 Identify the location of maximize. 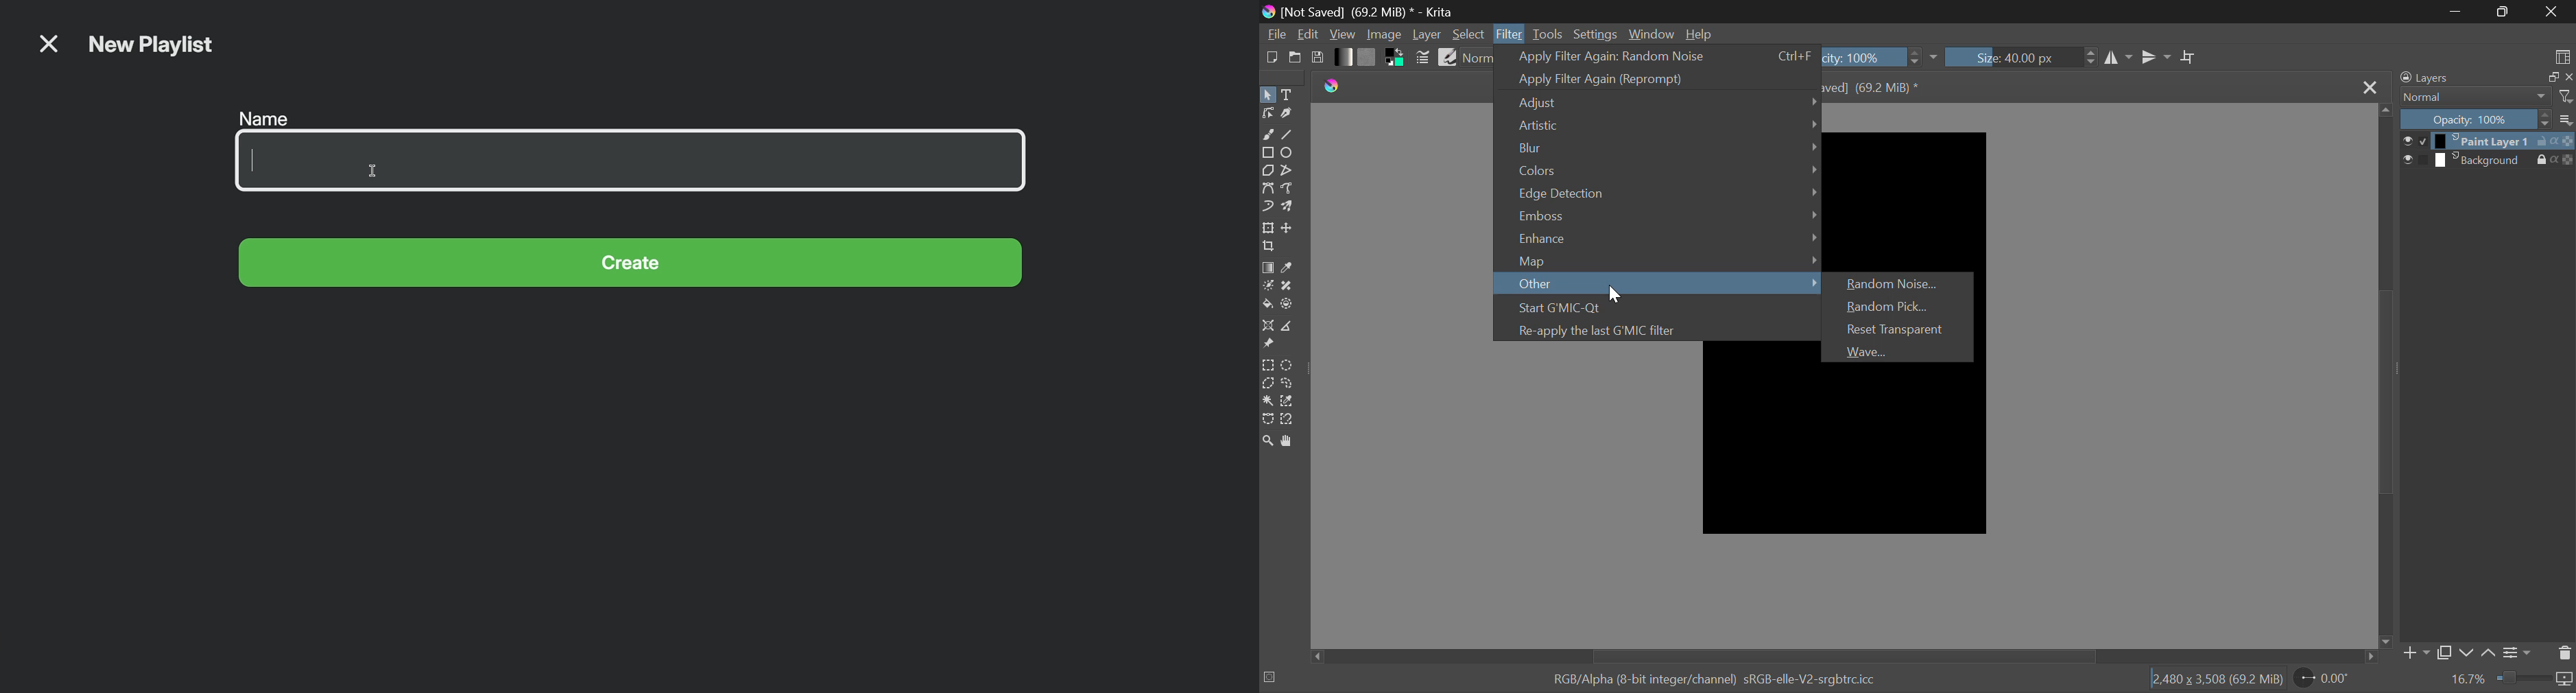
(2547, 77).